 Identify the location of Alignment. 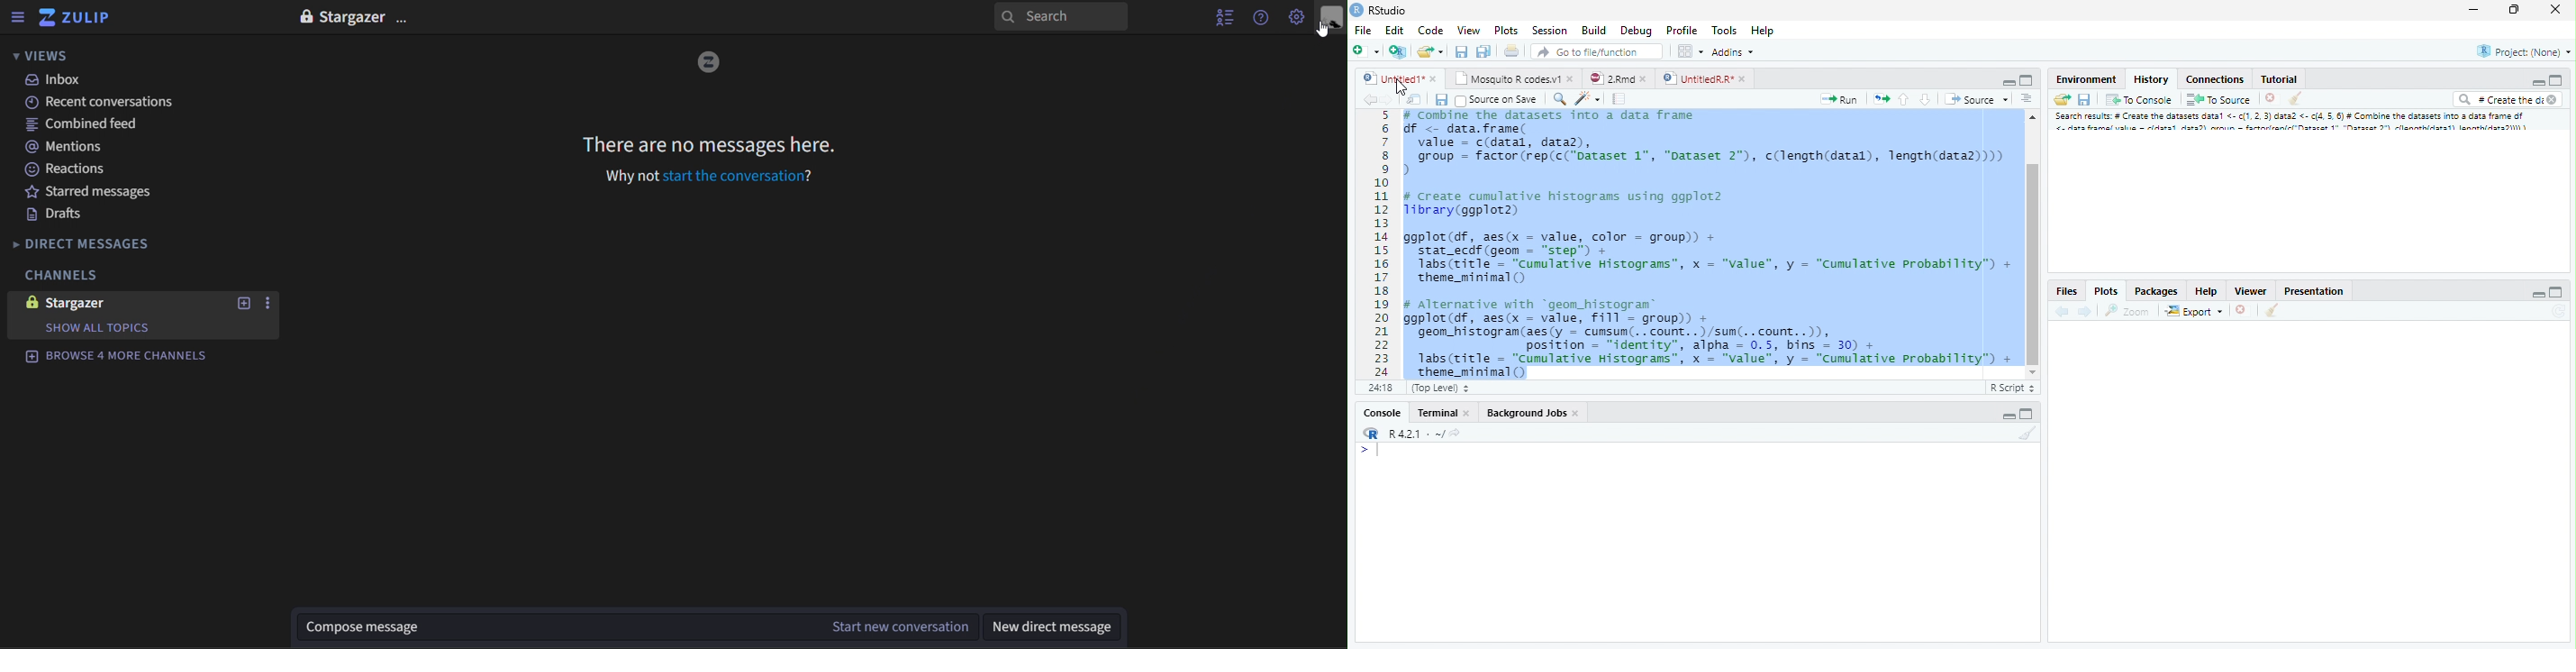
(2027, 102).